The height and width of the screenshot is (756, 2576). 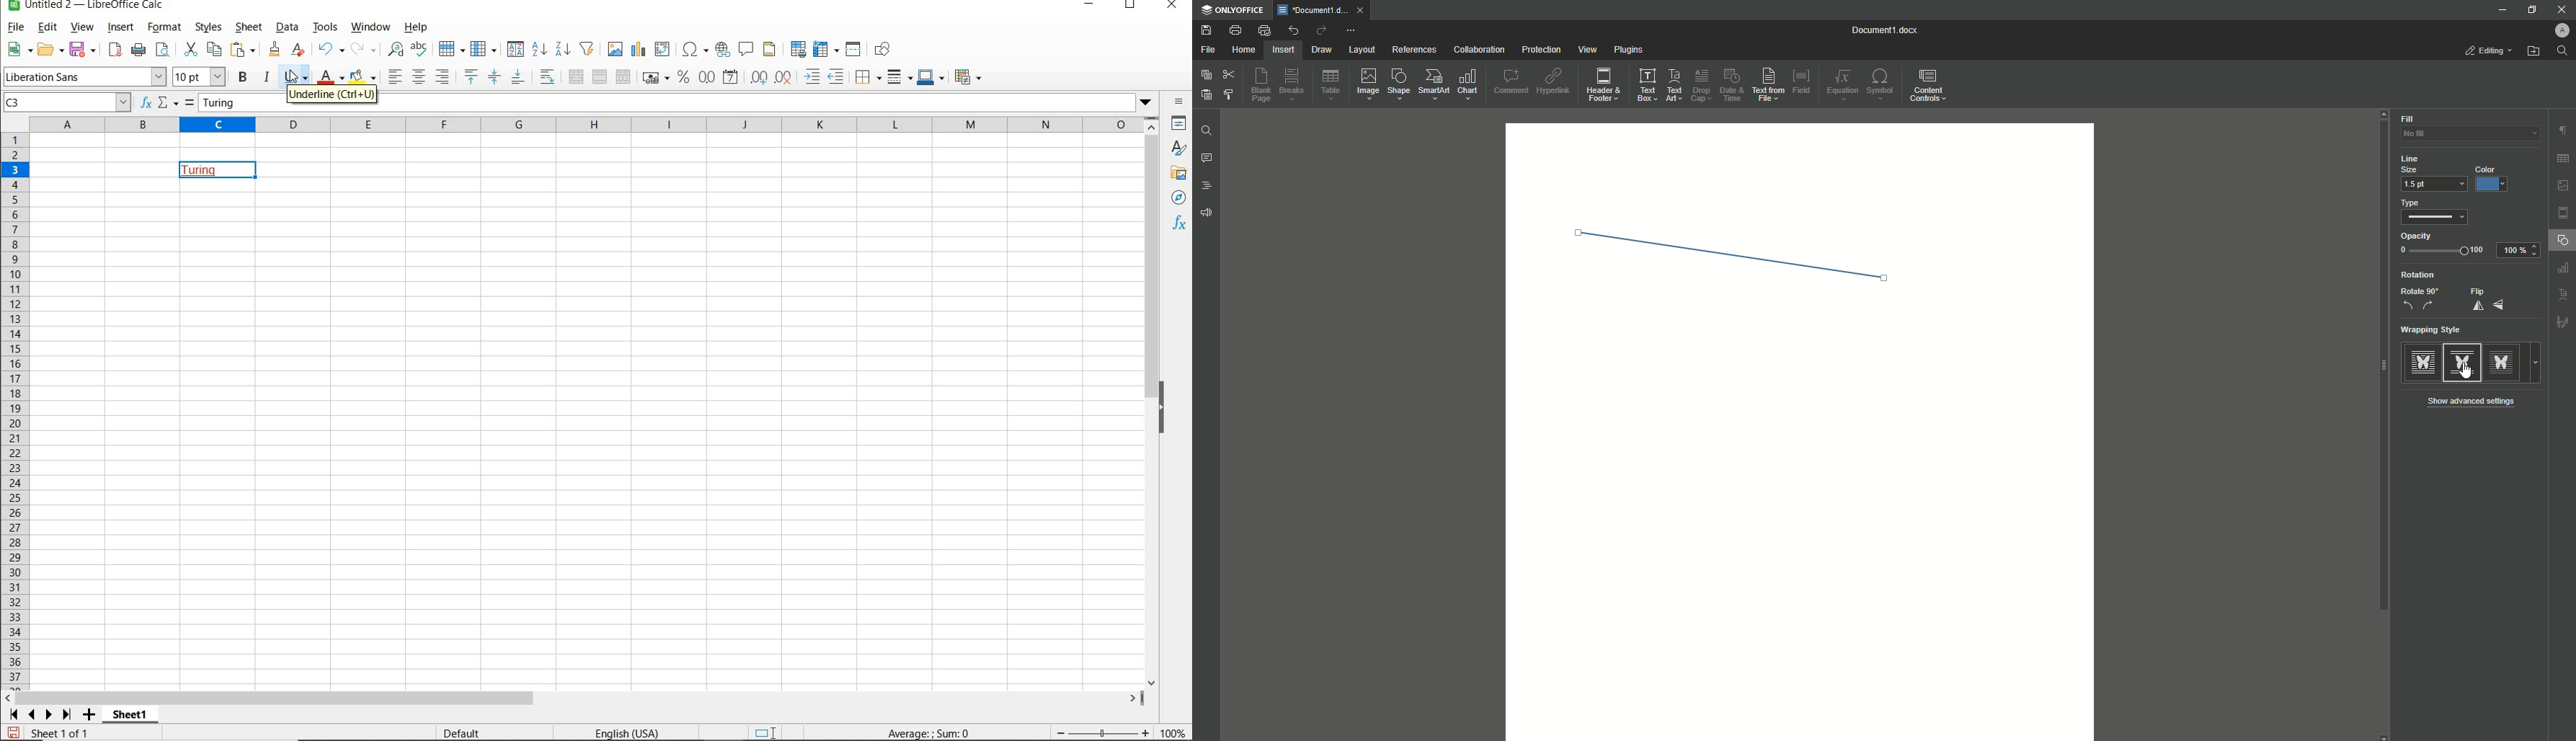 What do you see at coordinates (370, 26) in the screenshot?
I see `WINDOW` at bounding box center [370, 26].